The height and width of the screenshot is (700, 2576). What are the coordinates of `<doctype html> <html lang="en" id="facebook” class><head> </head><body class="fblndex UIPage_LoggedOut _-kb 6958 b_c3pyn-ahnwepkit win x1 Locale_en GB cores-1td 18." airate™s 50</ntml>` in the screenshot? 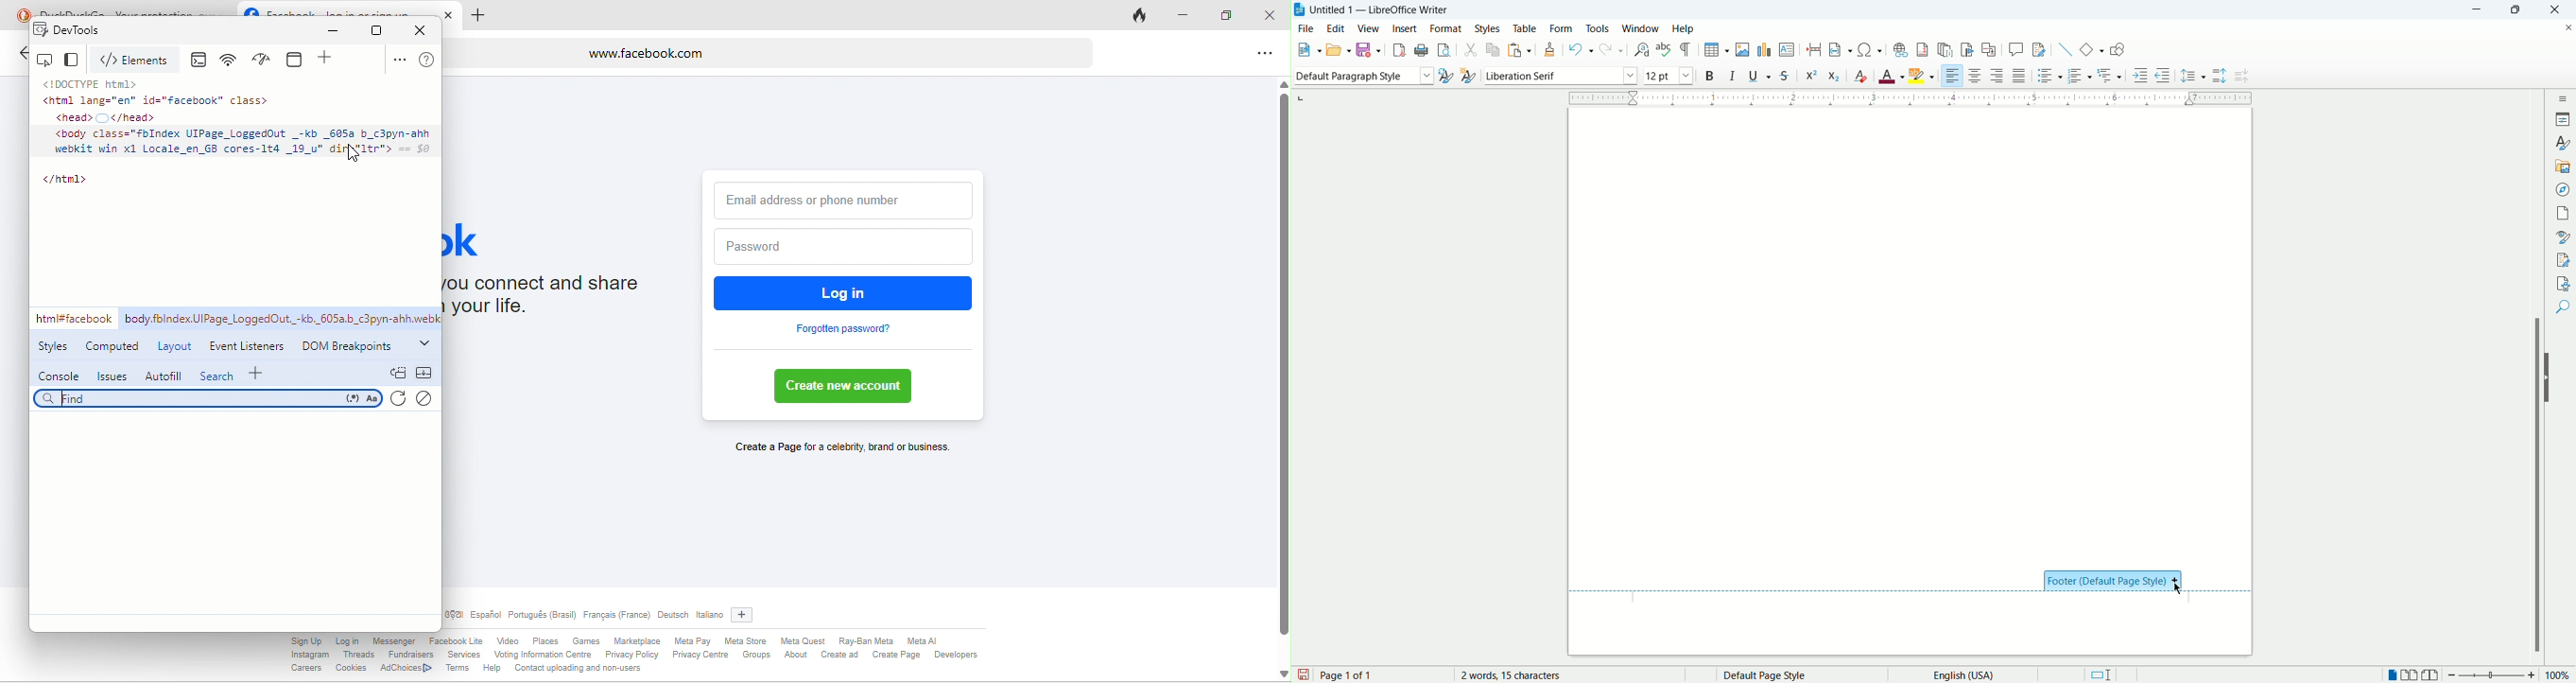 It's located at (237, 137).